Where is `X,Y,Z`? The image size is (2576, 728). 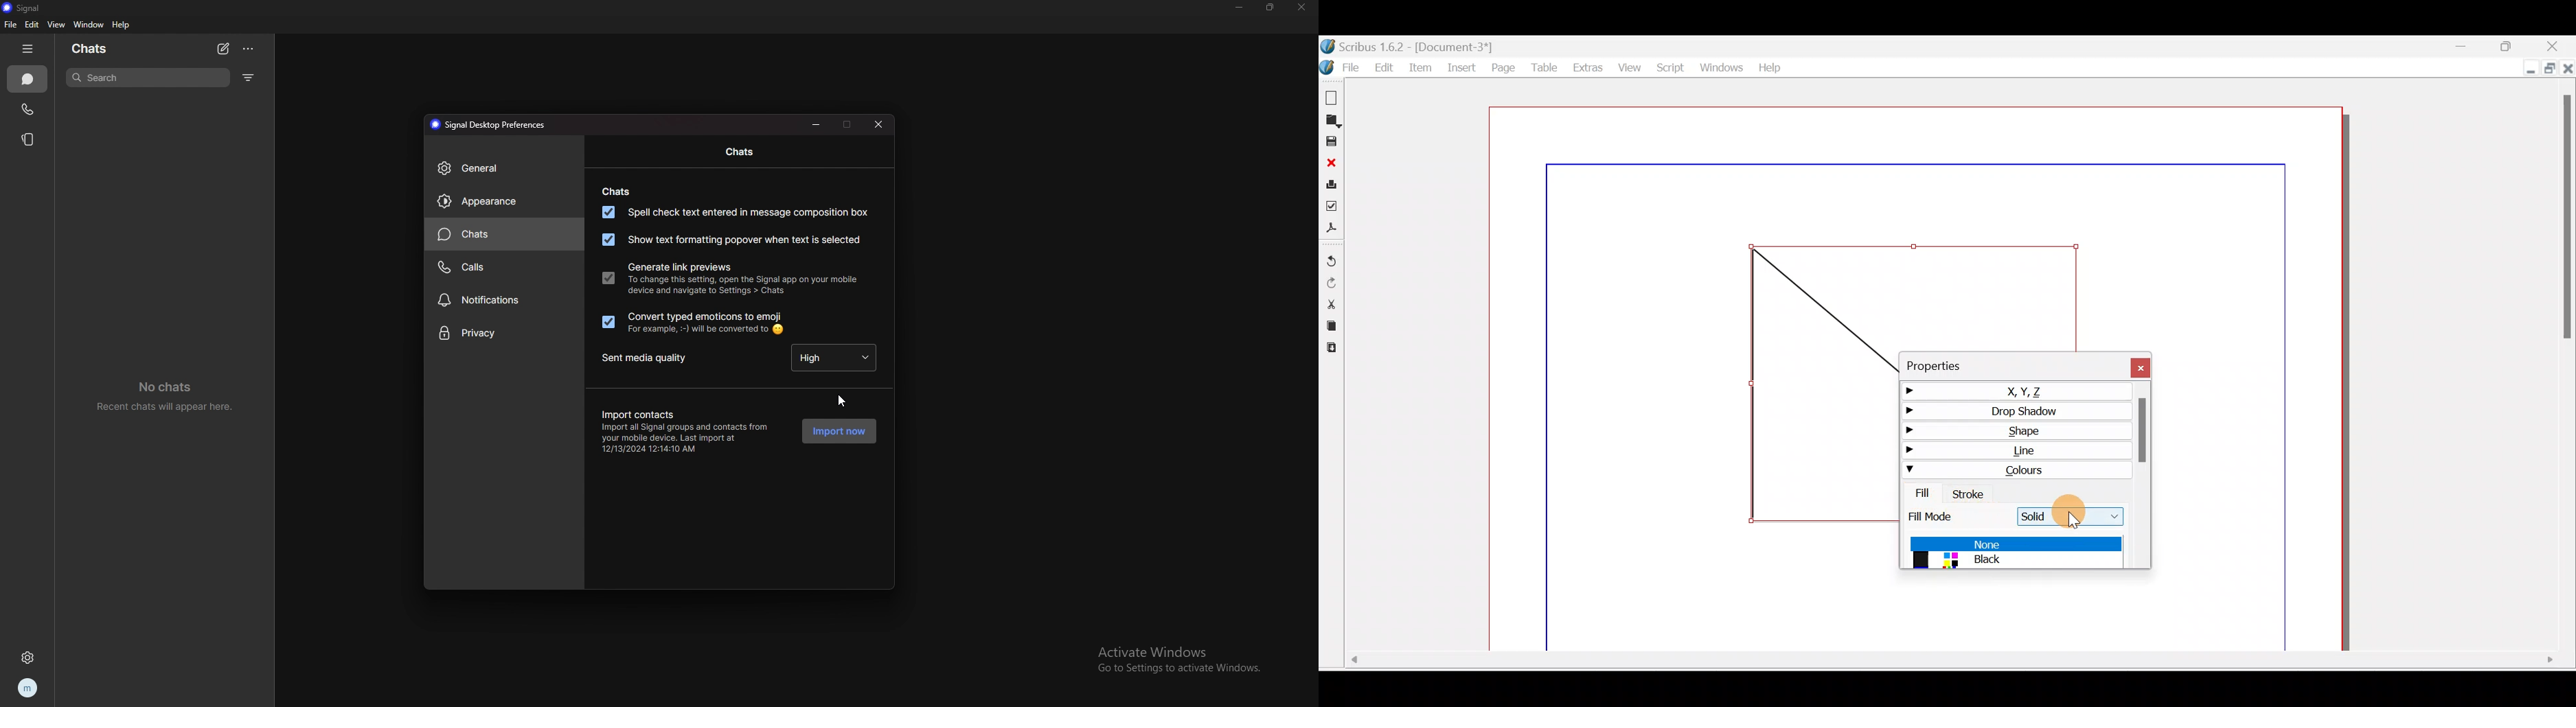
X,Y,Z is located at coordinates (2009, 389).